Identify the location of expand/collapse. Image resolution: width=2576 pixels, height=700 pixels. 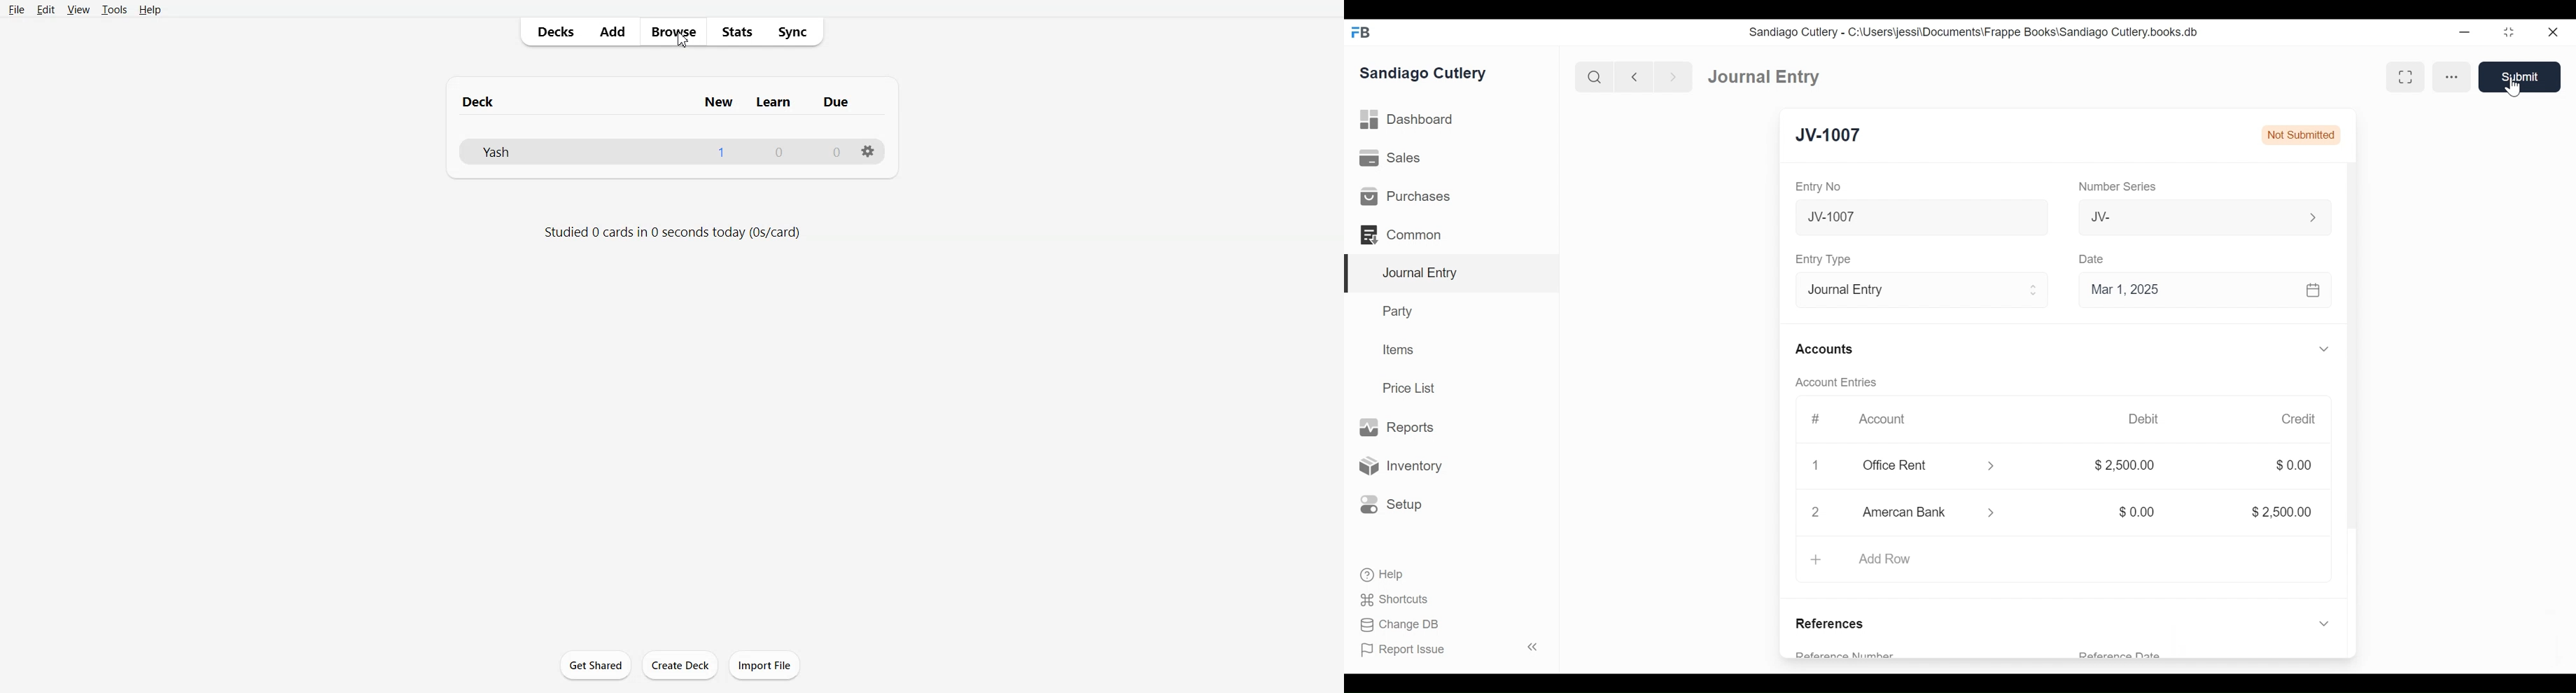
(2323, 348).